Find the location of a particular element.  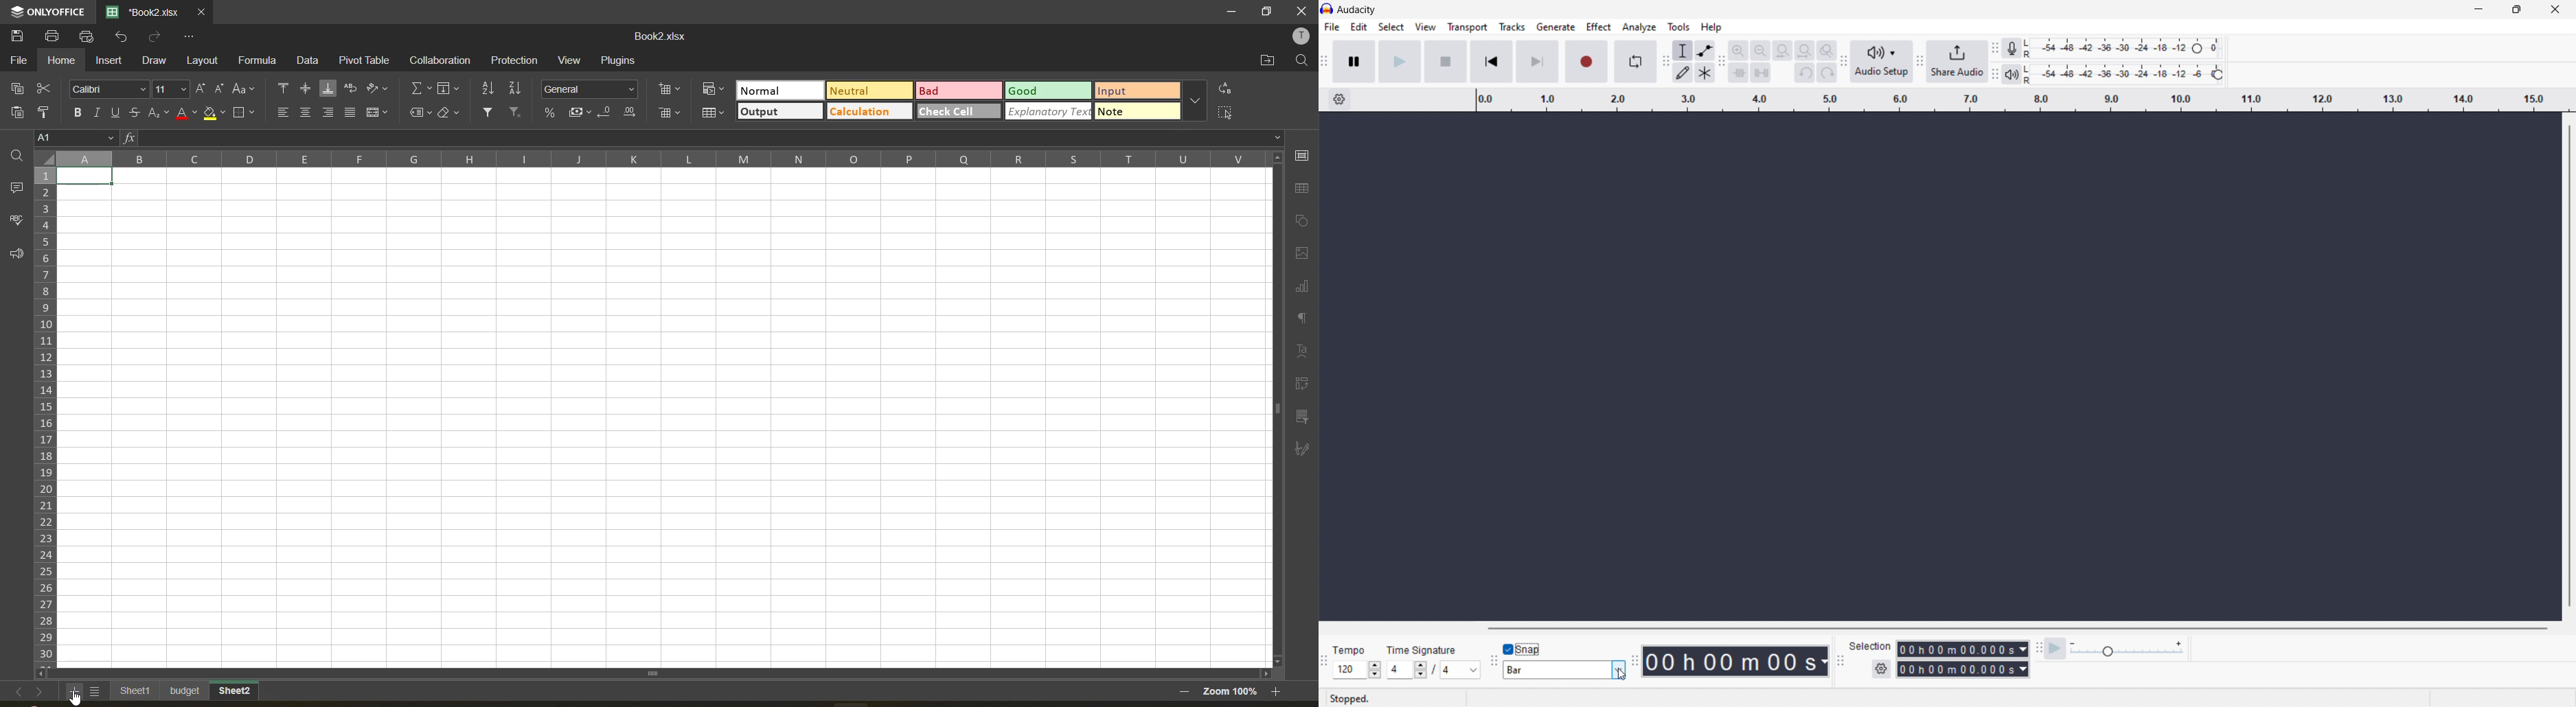

recording meter toolbar is located at coordinates (1995, 48).